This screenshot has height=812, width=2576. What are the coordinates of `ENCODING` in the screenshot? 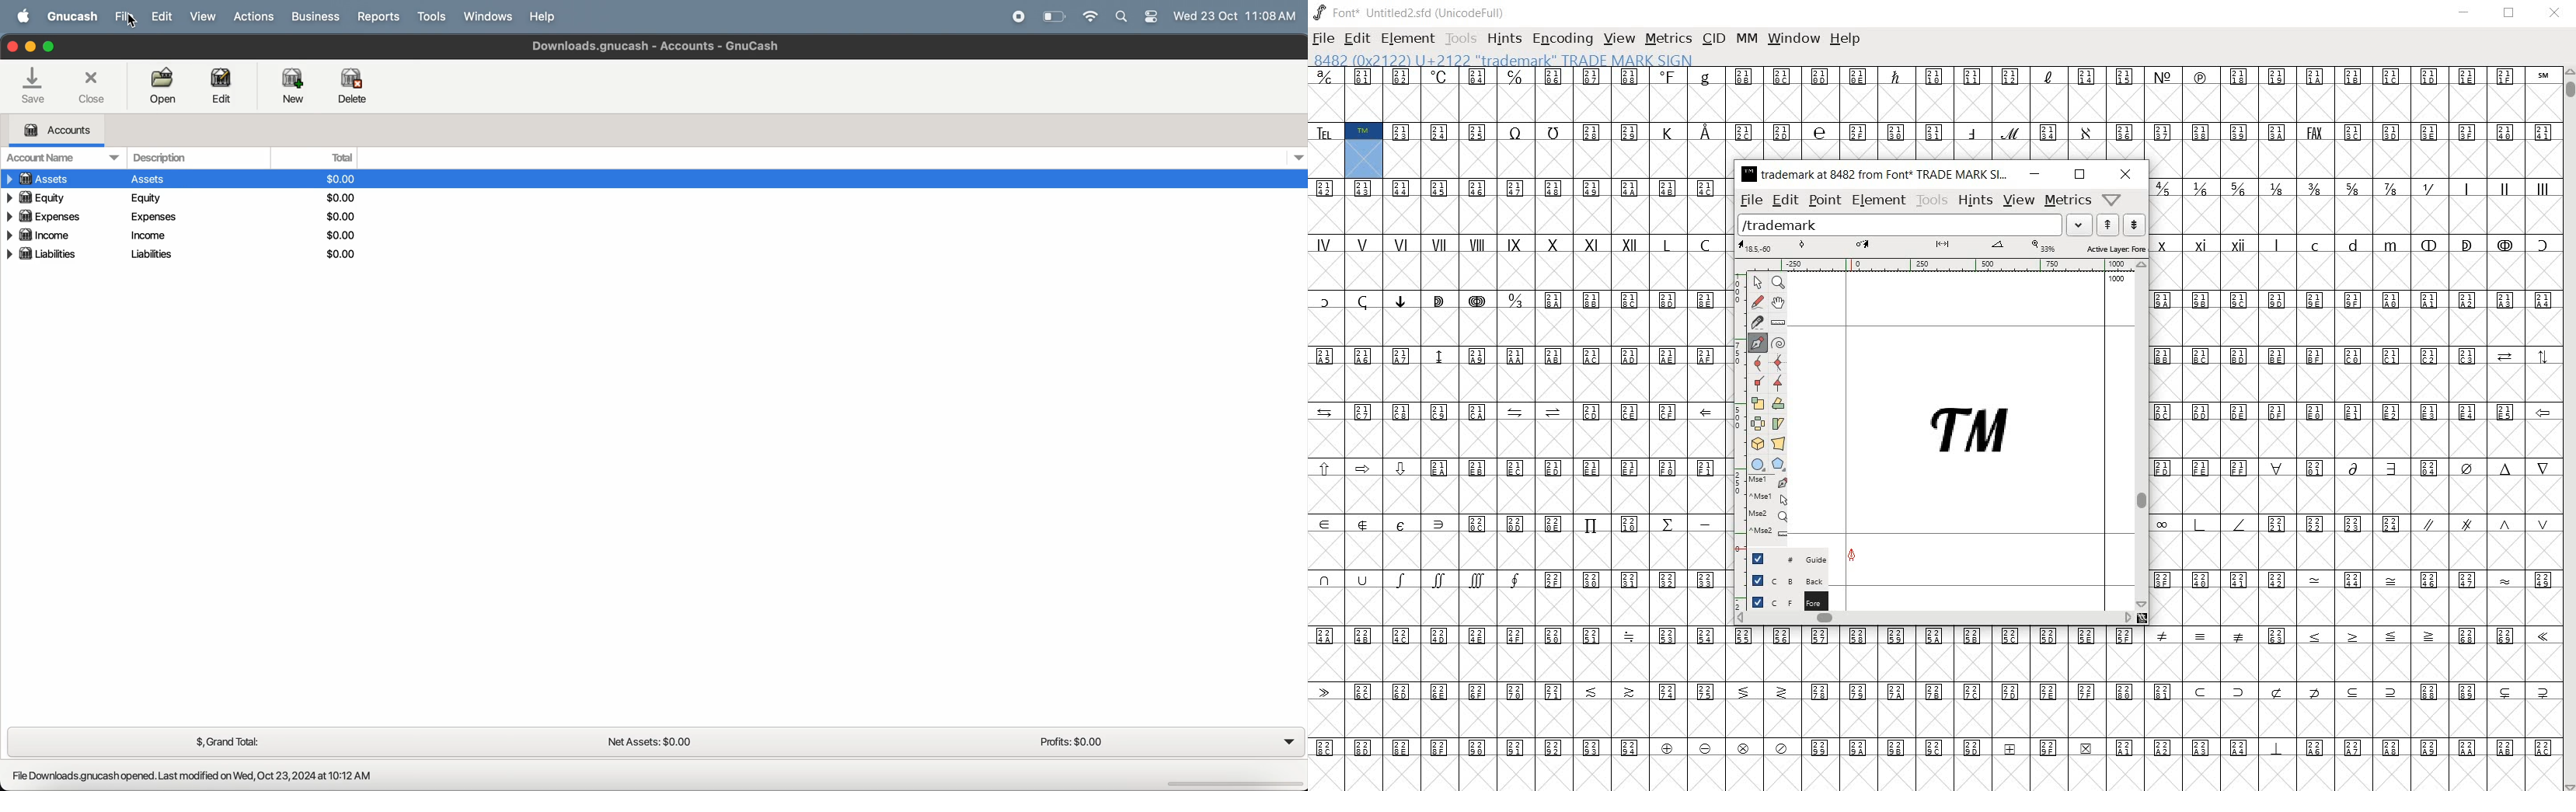 It's located at (1563, 39).